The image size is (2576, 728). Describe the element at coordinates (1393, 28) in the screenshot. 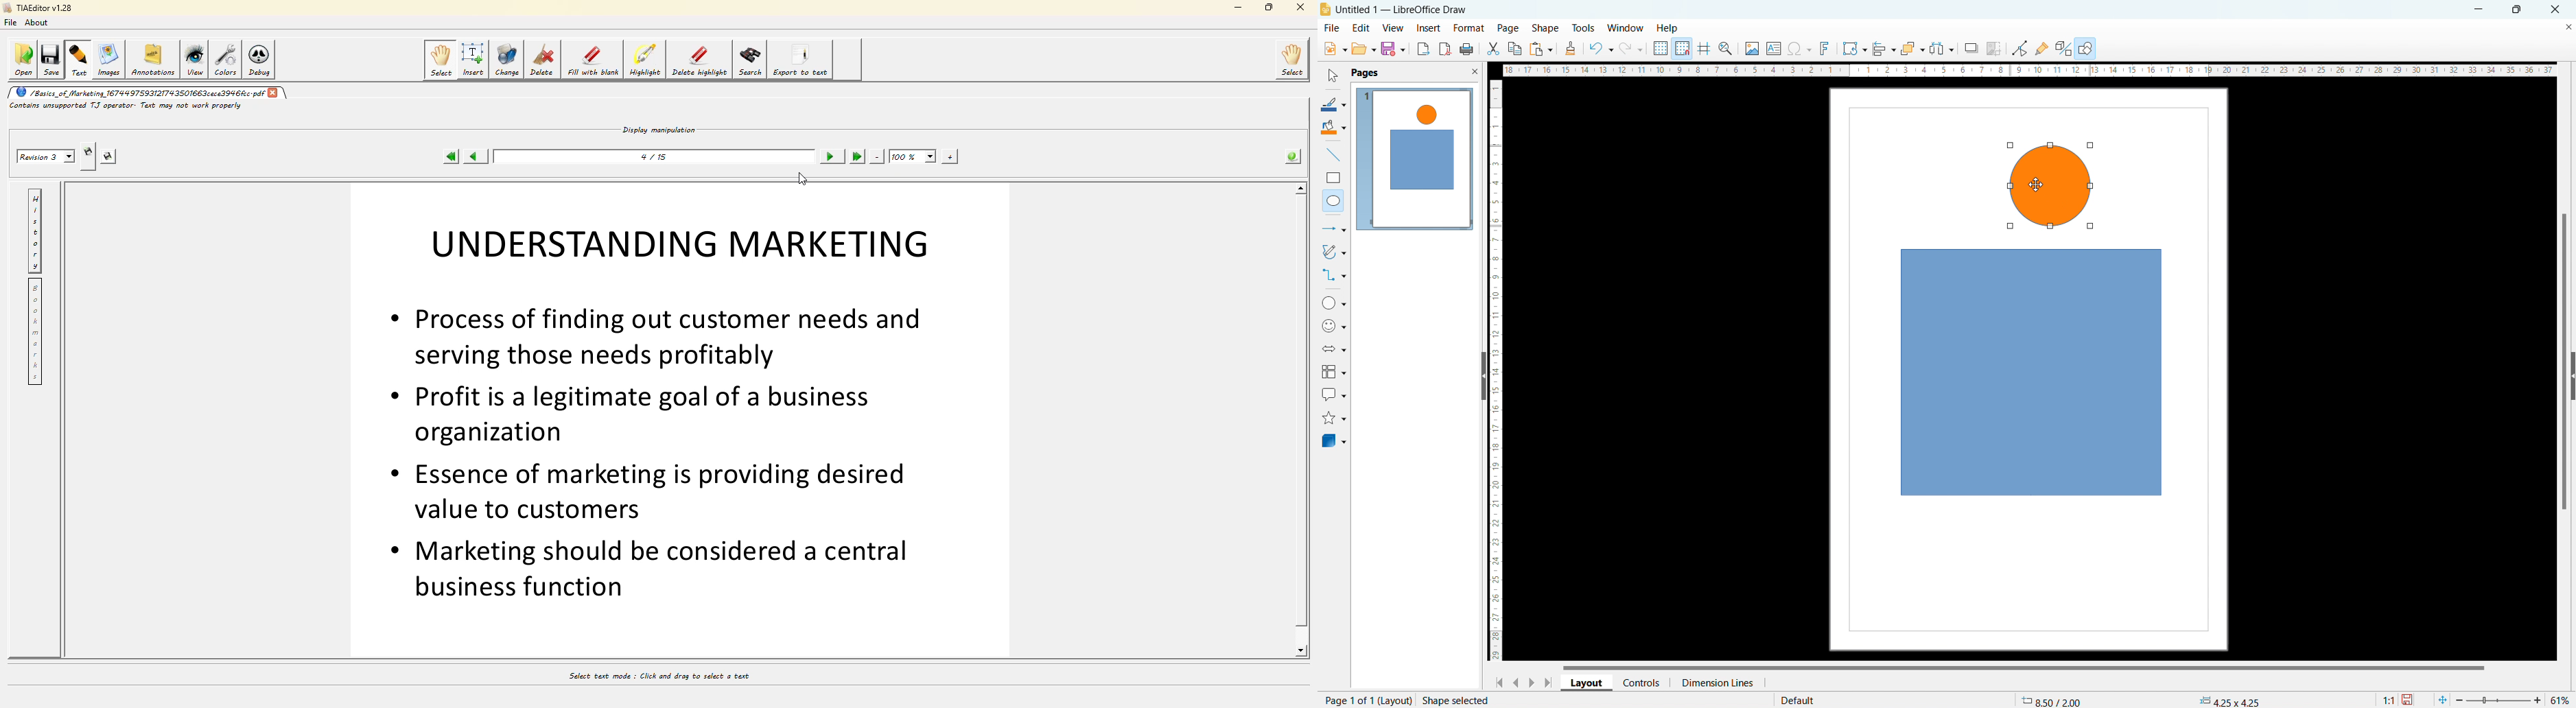

I see `view` at that location.